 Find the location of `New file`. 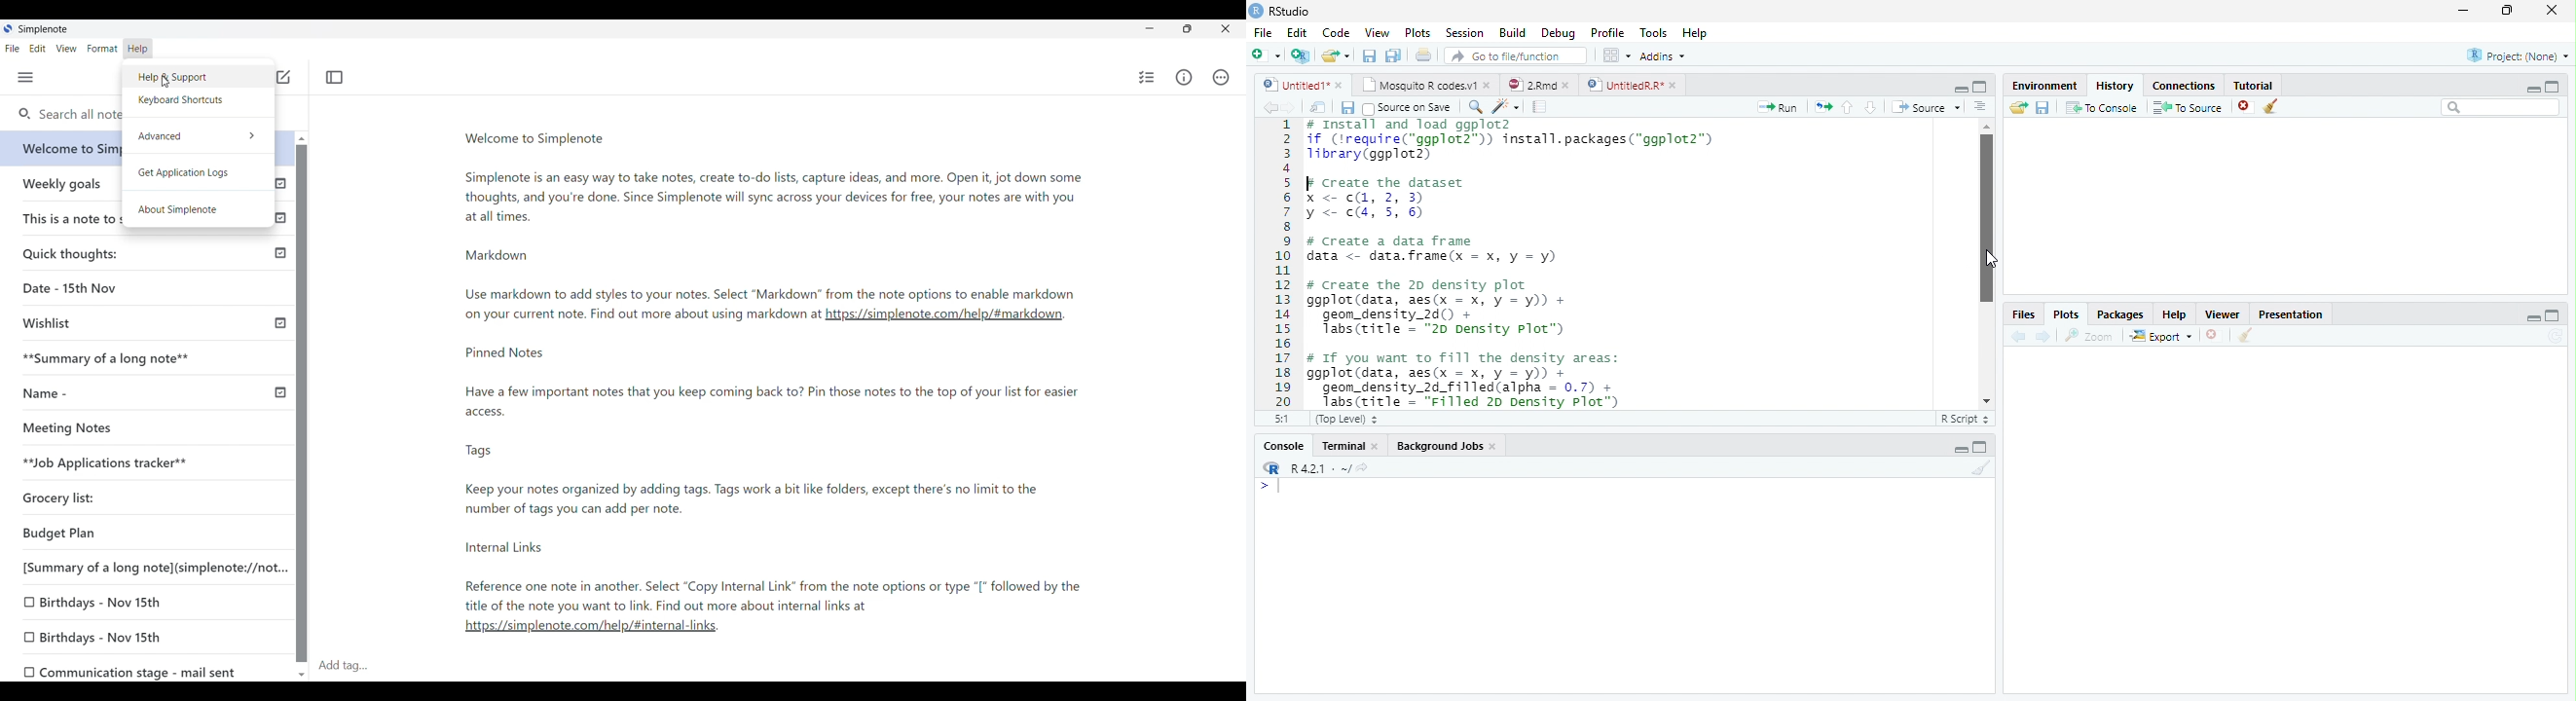

New file is located at coordinates (1266, 55).